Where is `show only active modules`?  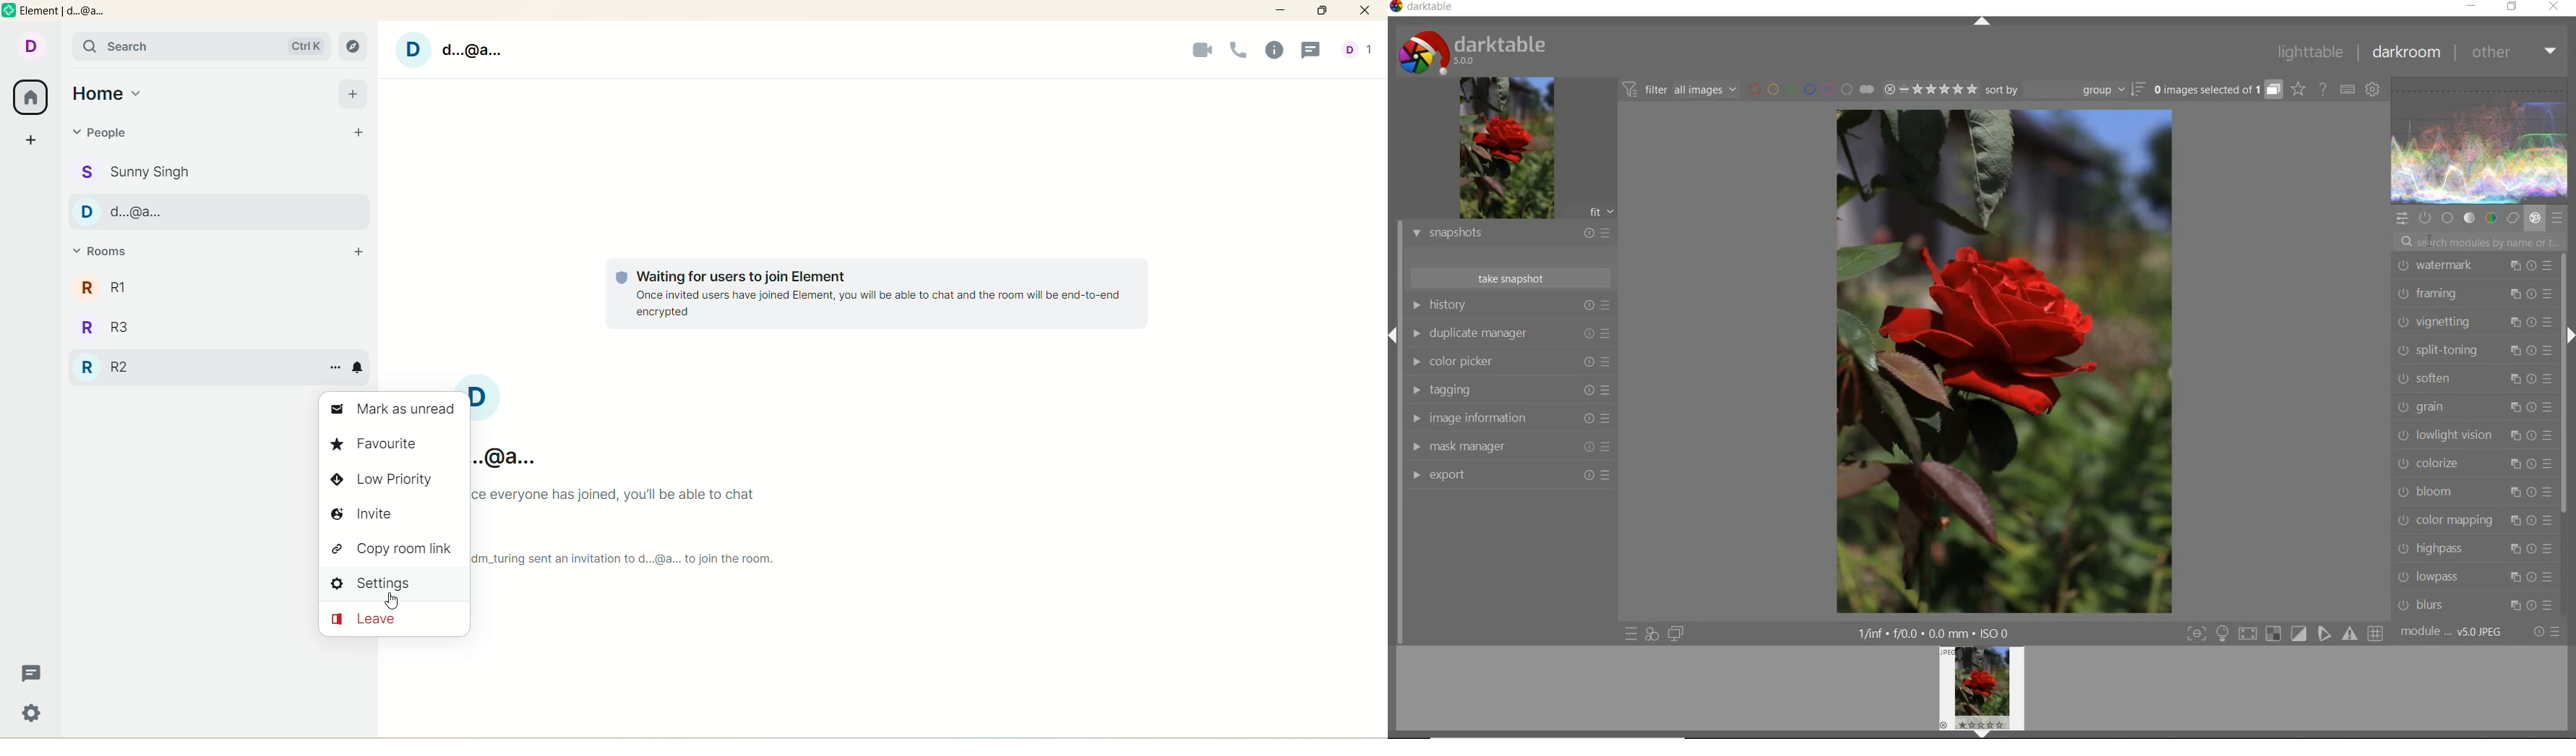
show only active modules is located at coordinates (2424, 217).